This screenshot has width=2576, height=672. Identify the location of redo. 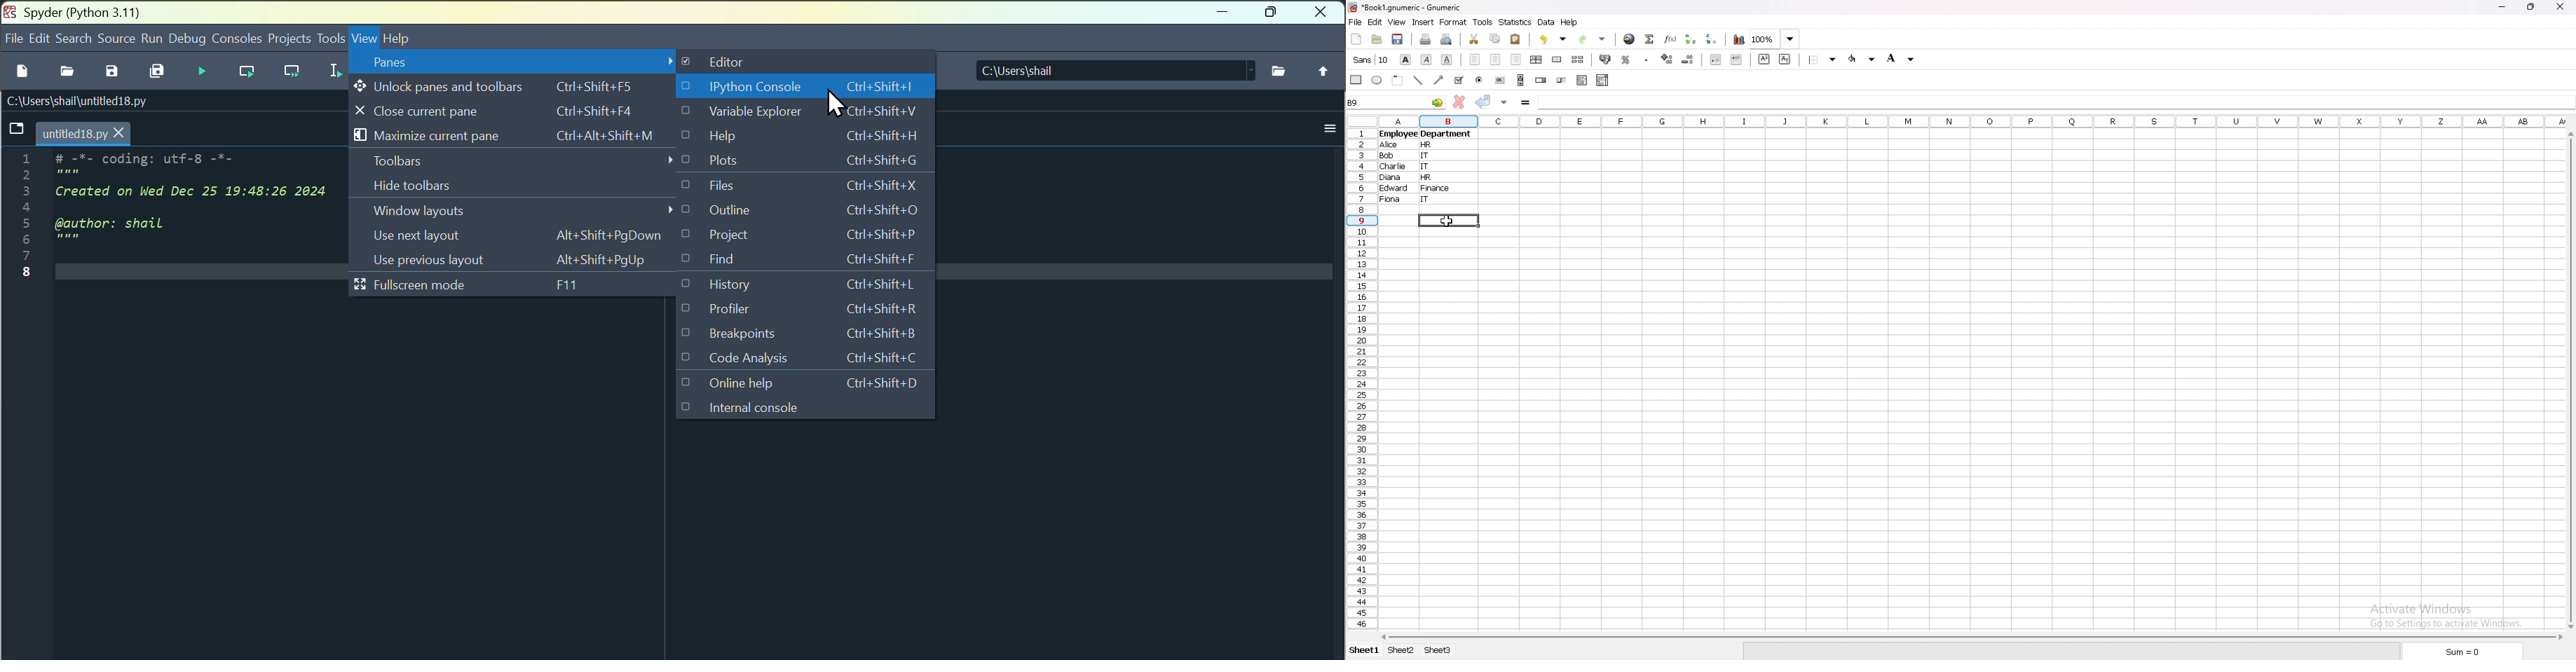
(1593, 38).